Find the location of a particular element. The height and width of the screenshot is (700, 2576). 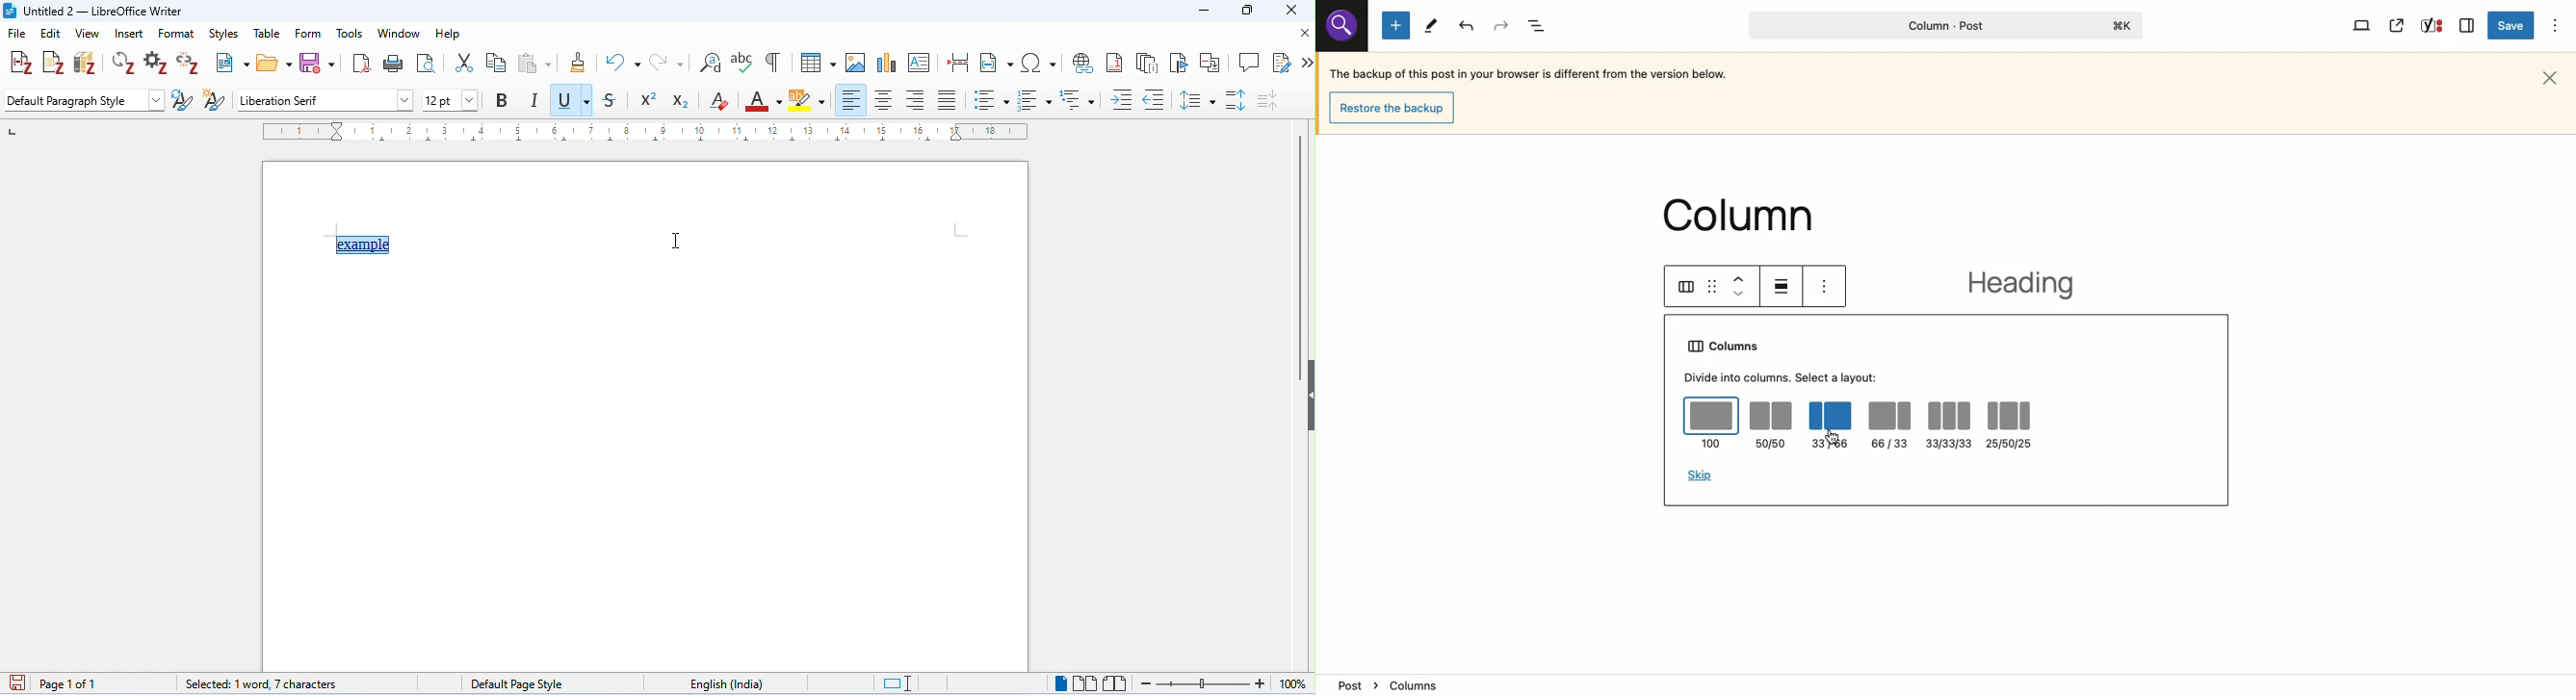

insert field is located at coordinates (998, 62).